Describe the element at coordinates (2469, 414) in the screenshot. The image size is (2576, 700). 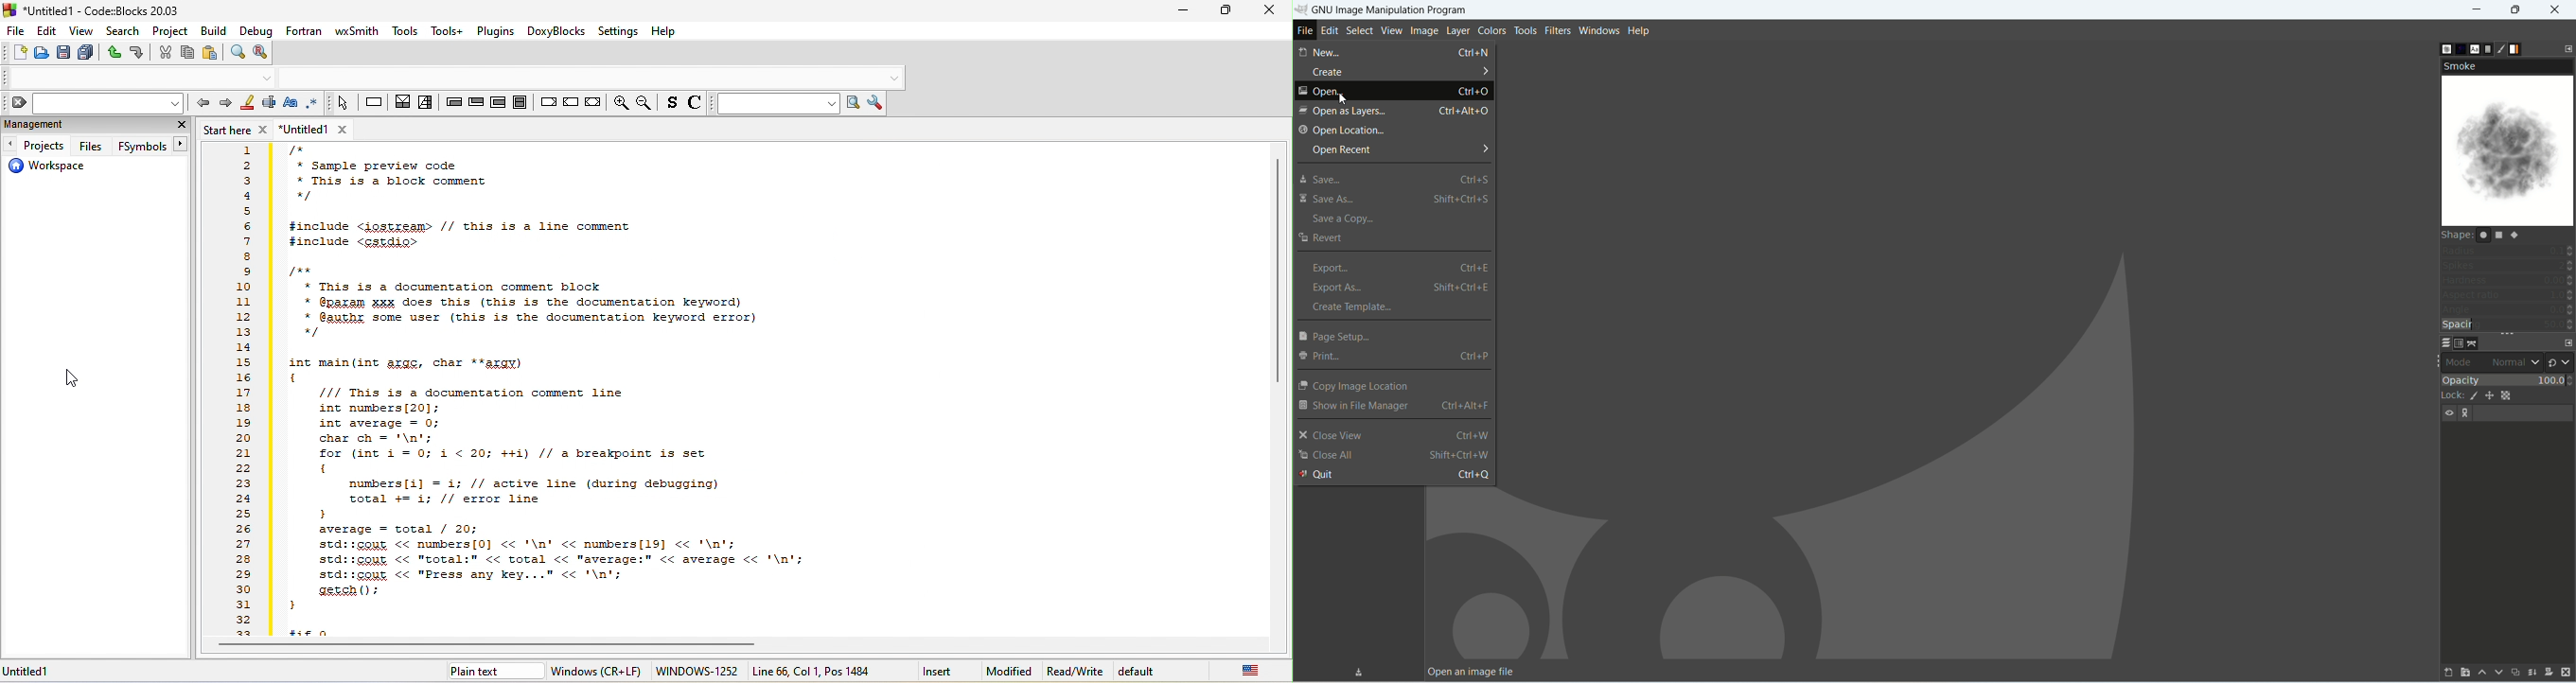
I see `layer linking` at that location.